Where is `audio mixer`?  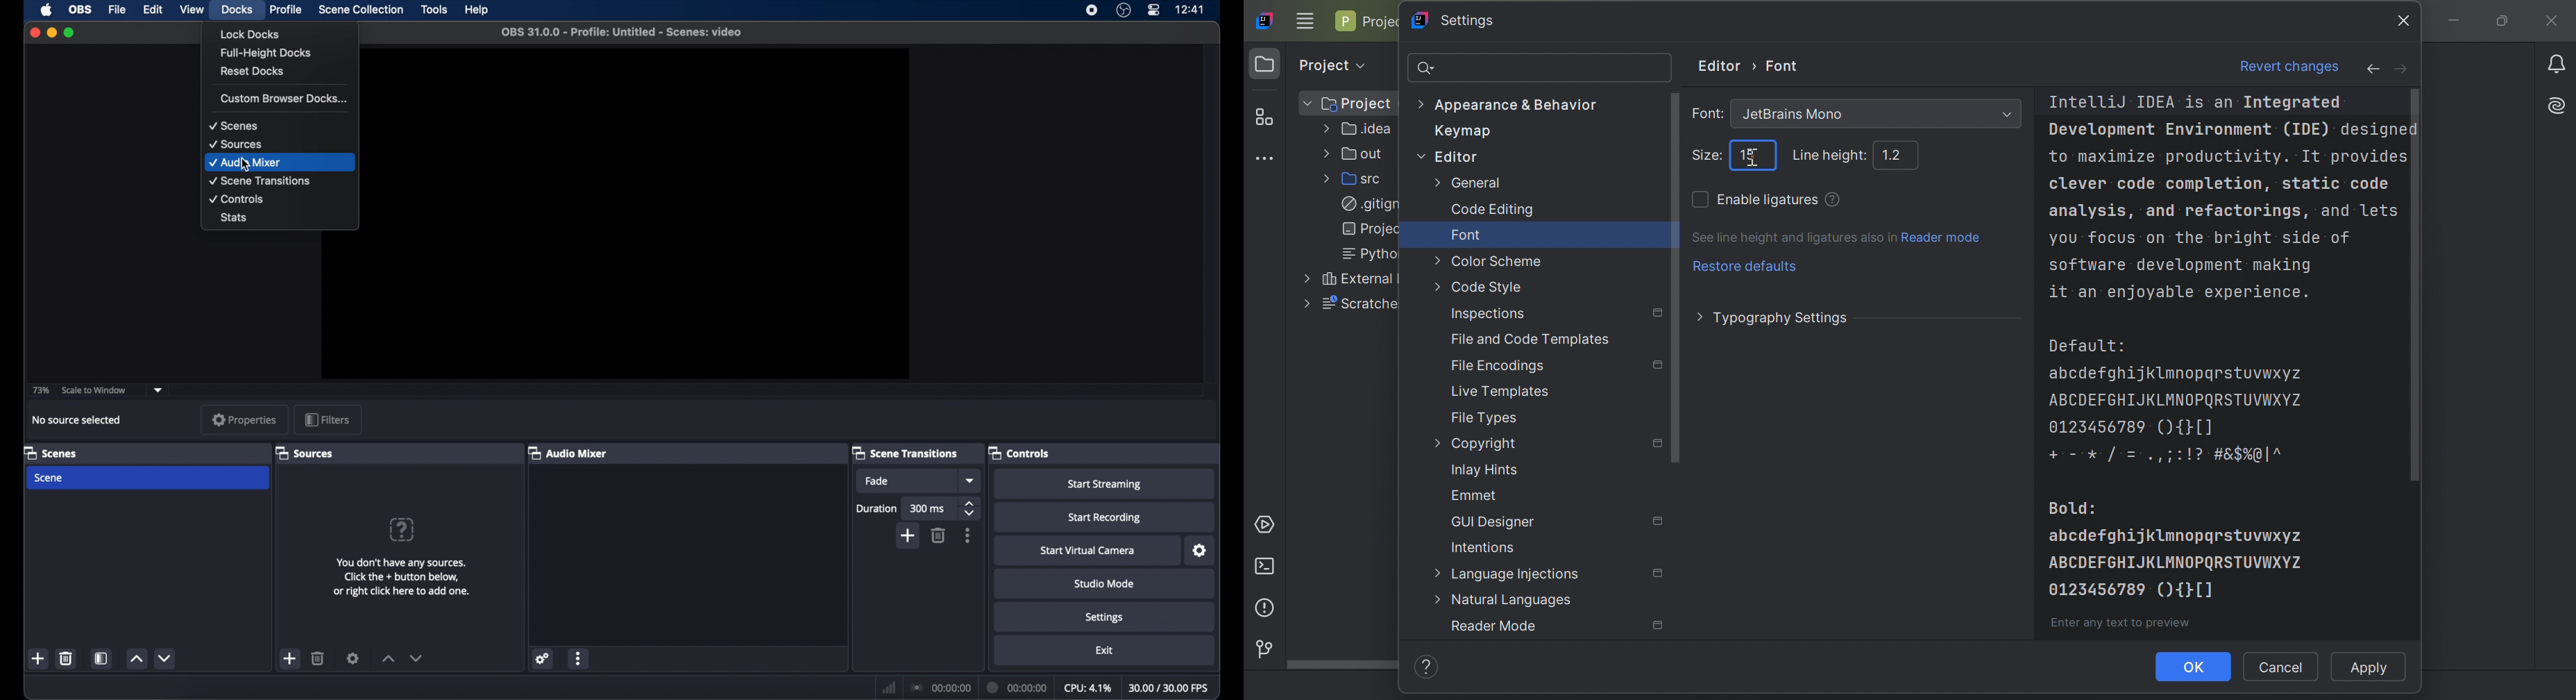
audio mixer is located at coordinates (246, 163).